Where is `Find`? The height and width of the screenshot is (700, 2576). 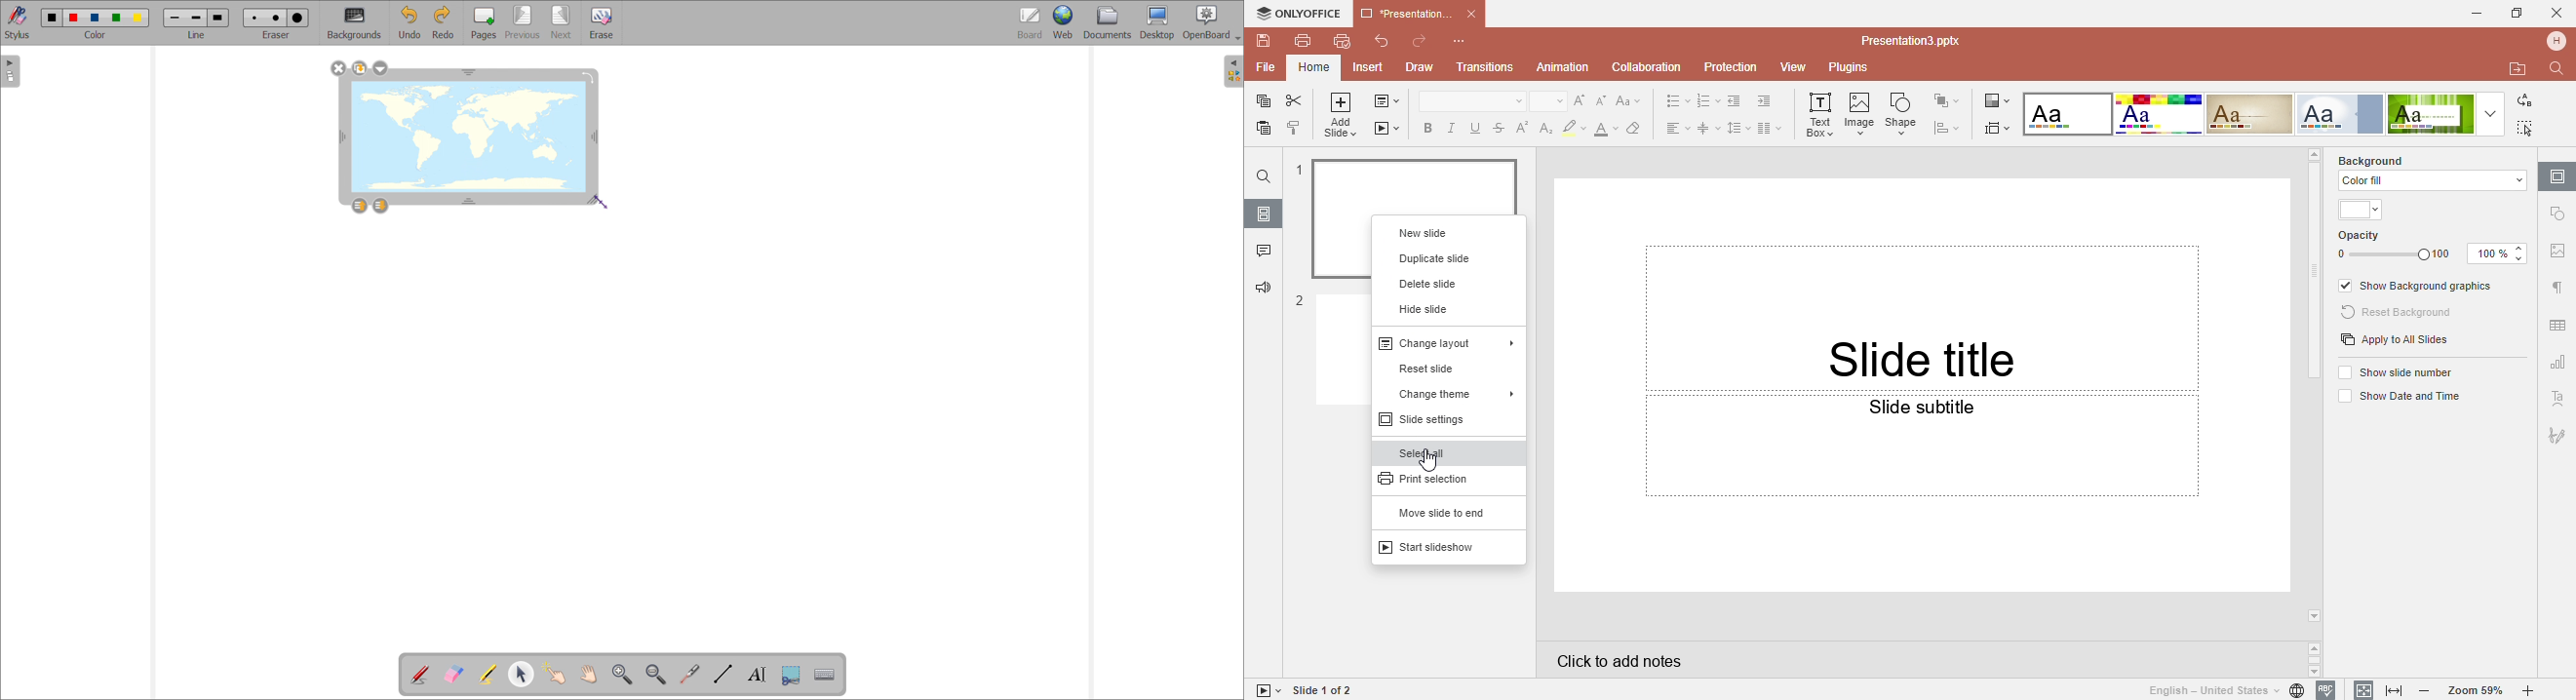 Find is located at coordinates (1263, 176).